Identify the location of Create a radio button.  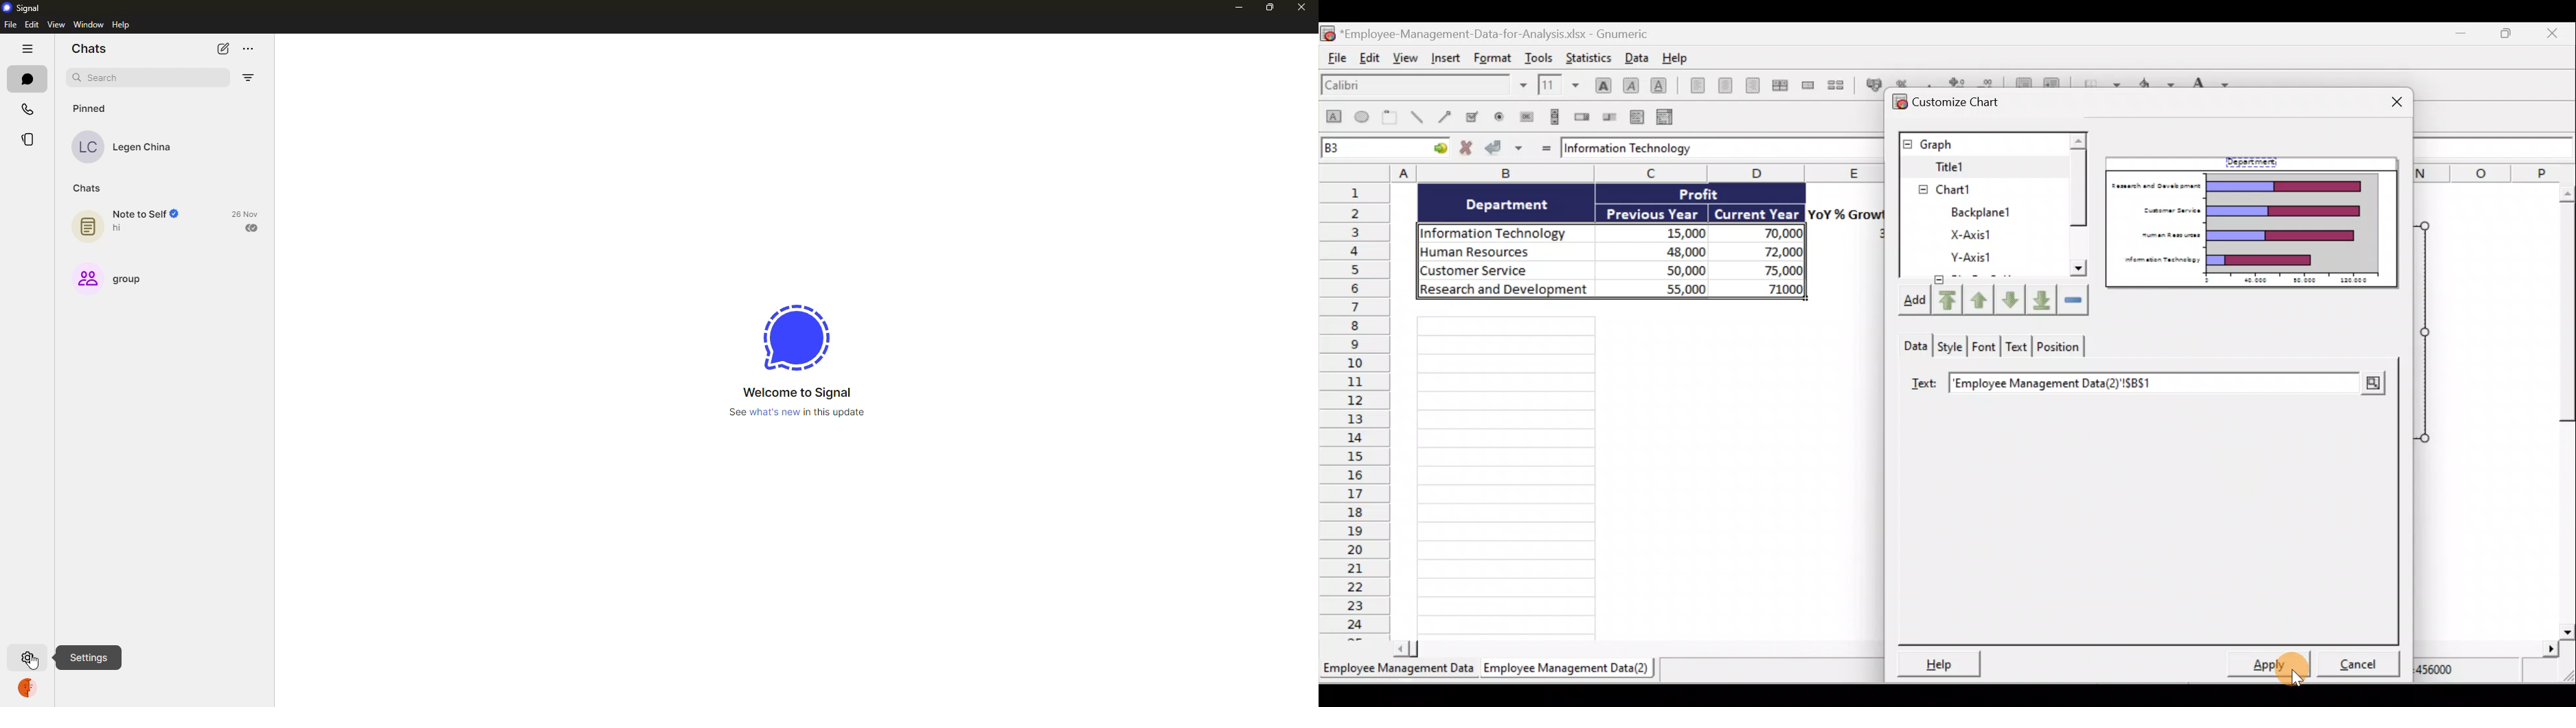
(1499, 118).